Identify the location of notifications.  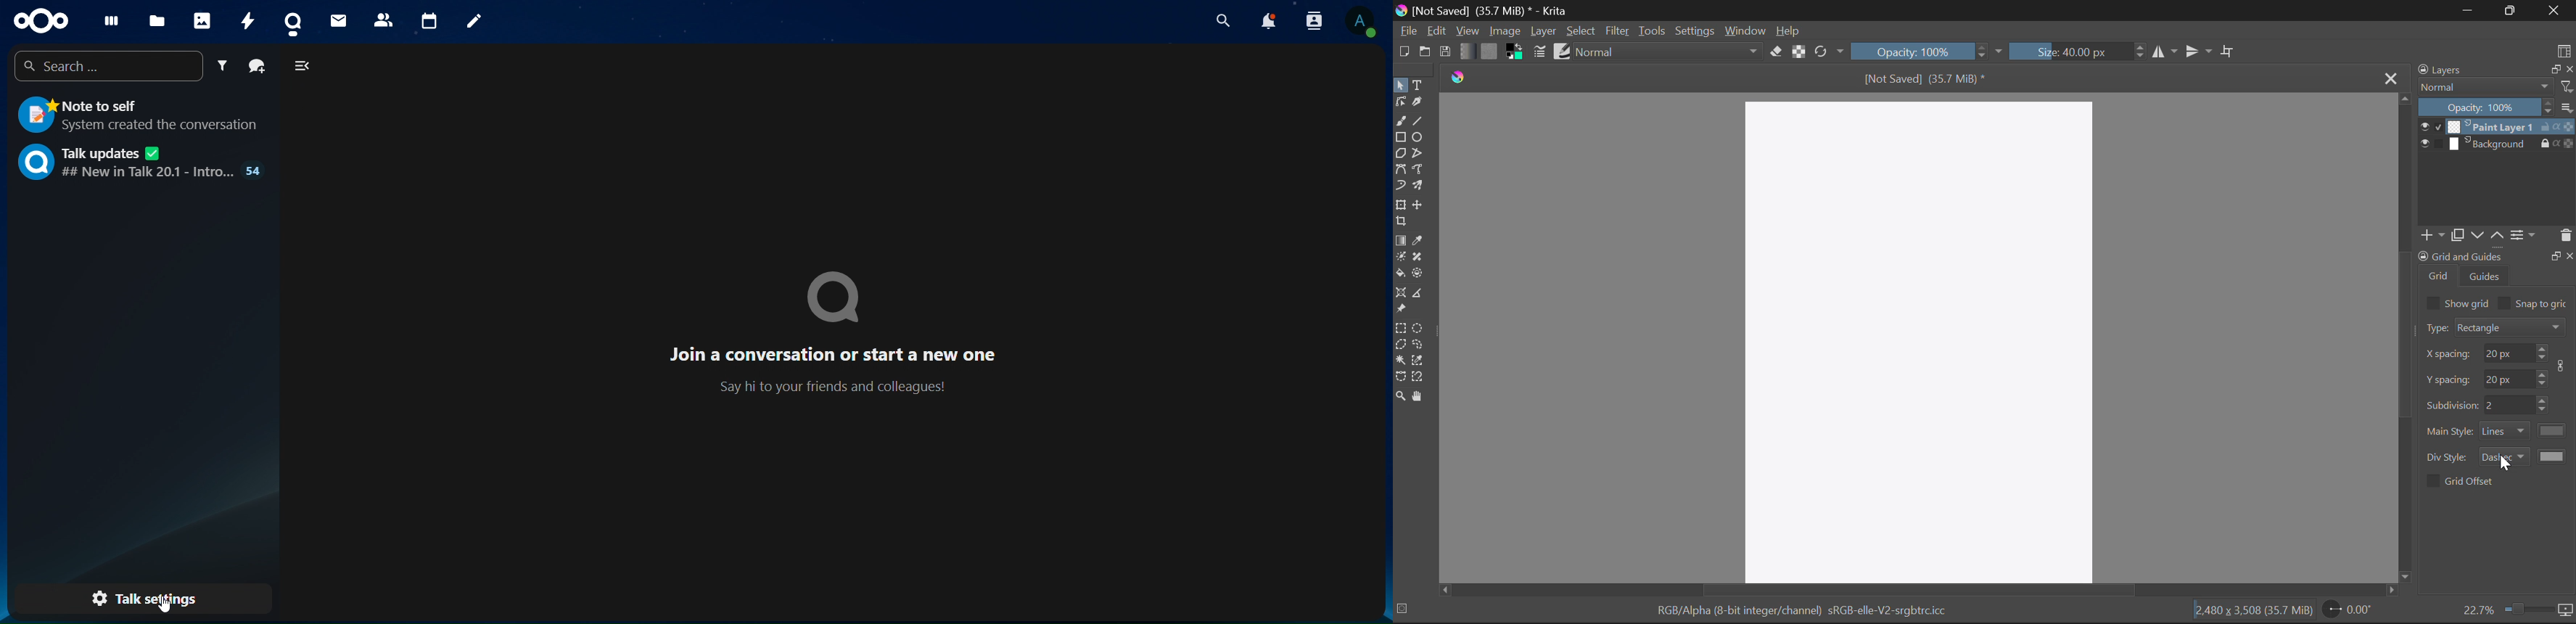
(1272, 22).